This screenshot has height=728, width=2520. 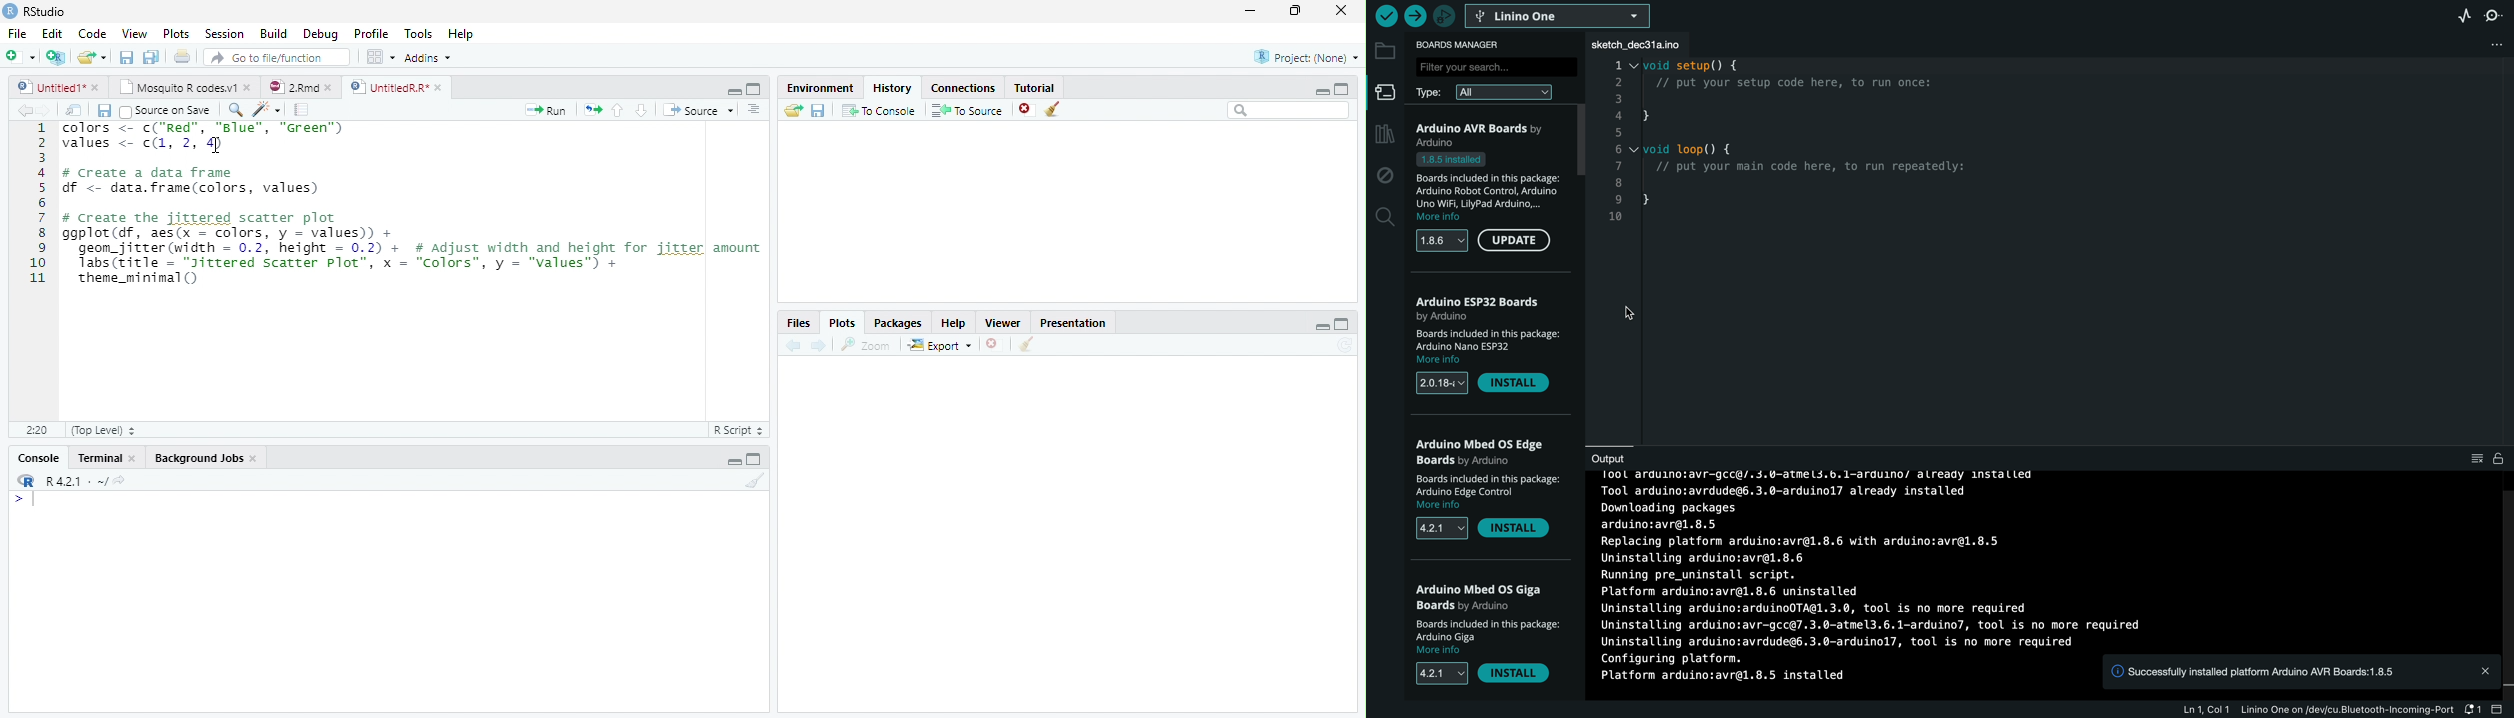 What do you see at coordinates (753, 109) in the screenshot?
I see `Show document outline` at bounding box center [753, 109].